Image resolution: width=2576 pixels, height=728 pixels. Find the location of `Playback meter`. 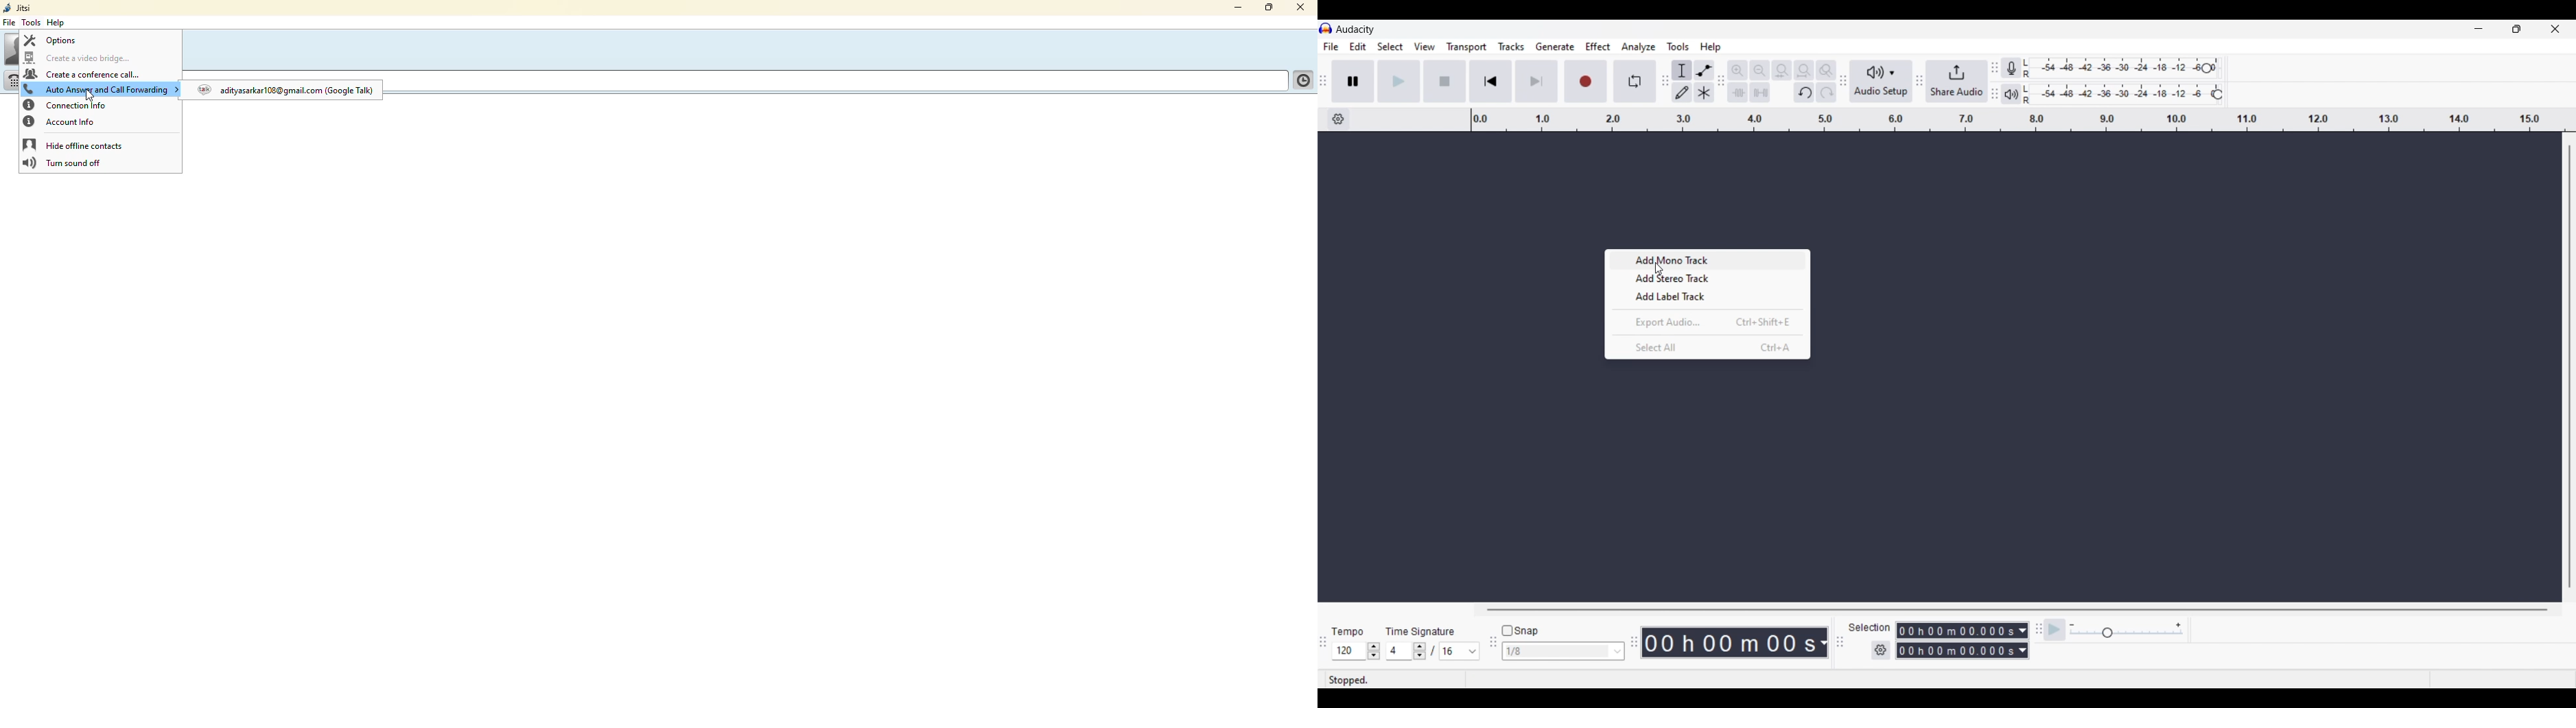

Playback meter is located at coordinates (2018, 94).